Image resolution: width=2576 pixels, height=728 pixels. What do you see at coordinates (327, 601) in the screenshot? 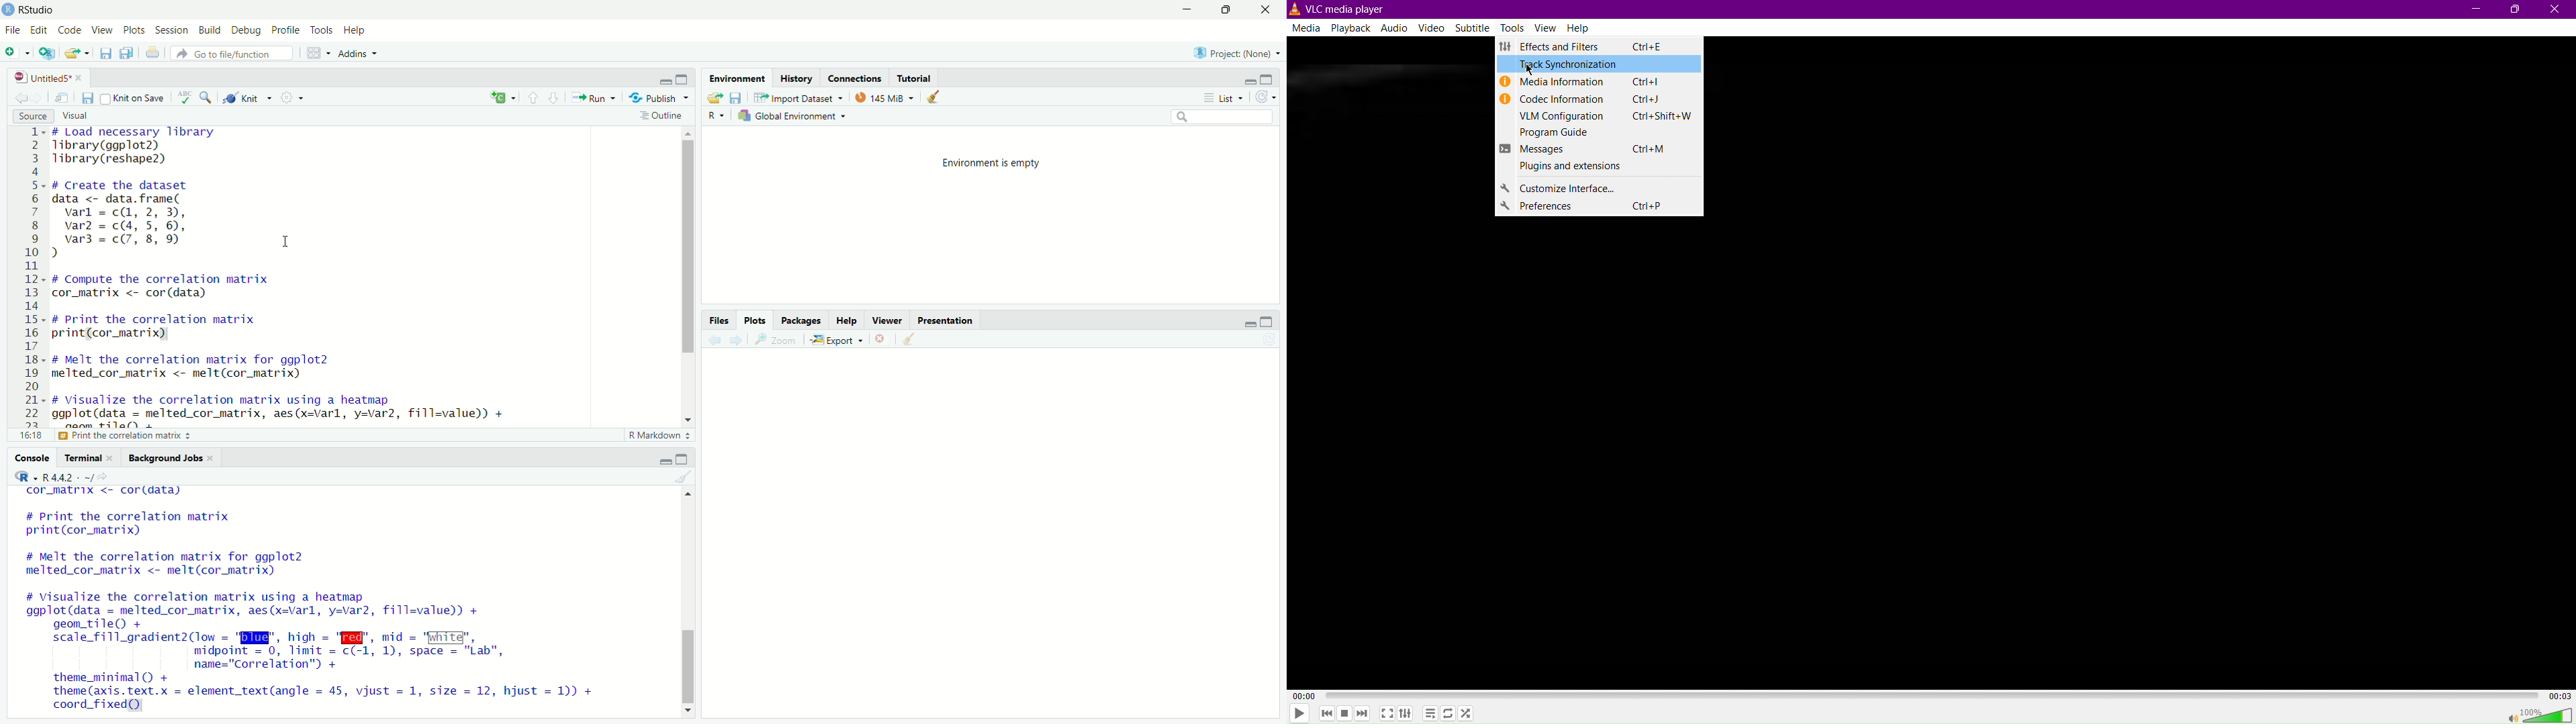
I see `cor_matrix <- cordidata)
# Print the correlation matrix
print(cor_matrix)
# Melt the correlation matrix for ggplot2
melted_cor_matrix <- melt(cor_matrix)
# Visualize the correlation matrix using a heatmap
ggplot(data = melted_cor_matrix, aes(x=varl, y=var2, fill=value)) +
geom_tile() +
scale_fill_gradient2(low = "BI", hich = "W@", mid = "White",
midpoint = 0, limit = c(-1, 1), space = "Lab",
name="Correlation") +
theme_minimal() +
theme (axis. text.x = element_text(angle = 45, vijust = 1, size = 12, hjust = 1)) +
coord_fixed)` at bounding box center [327, 601].